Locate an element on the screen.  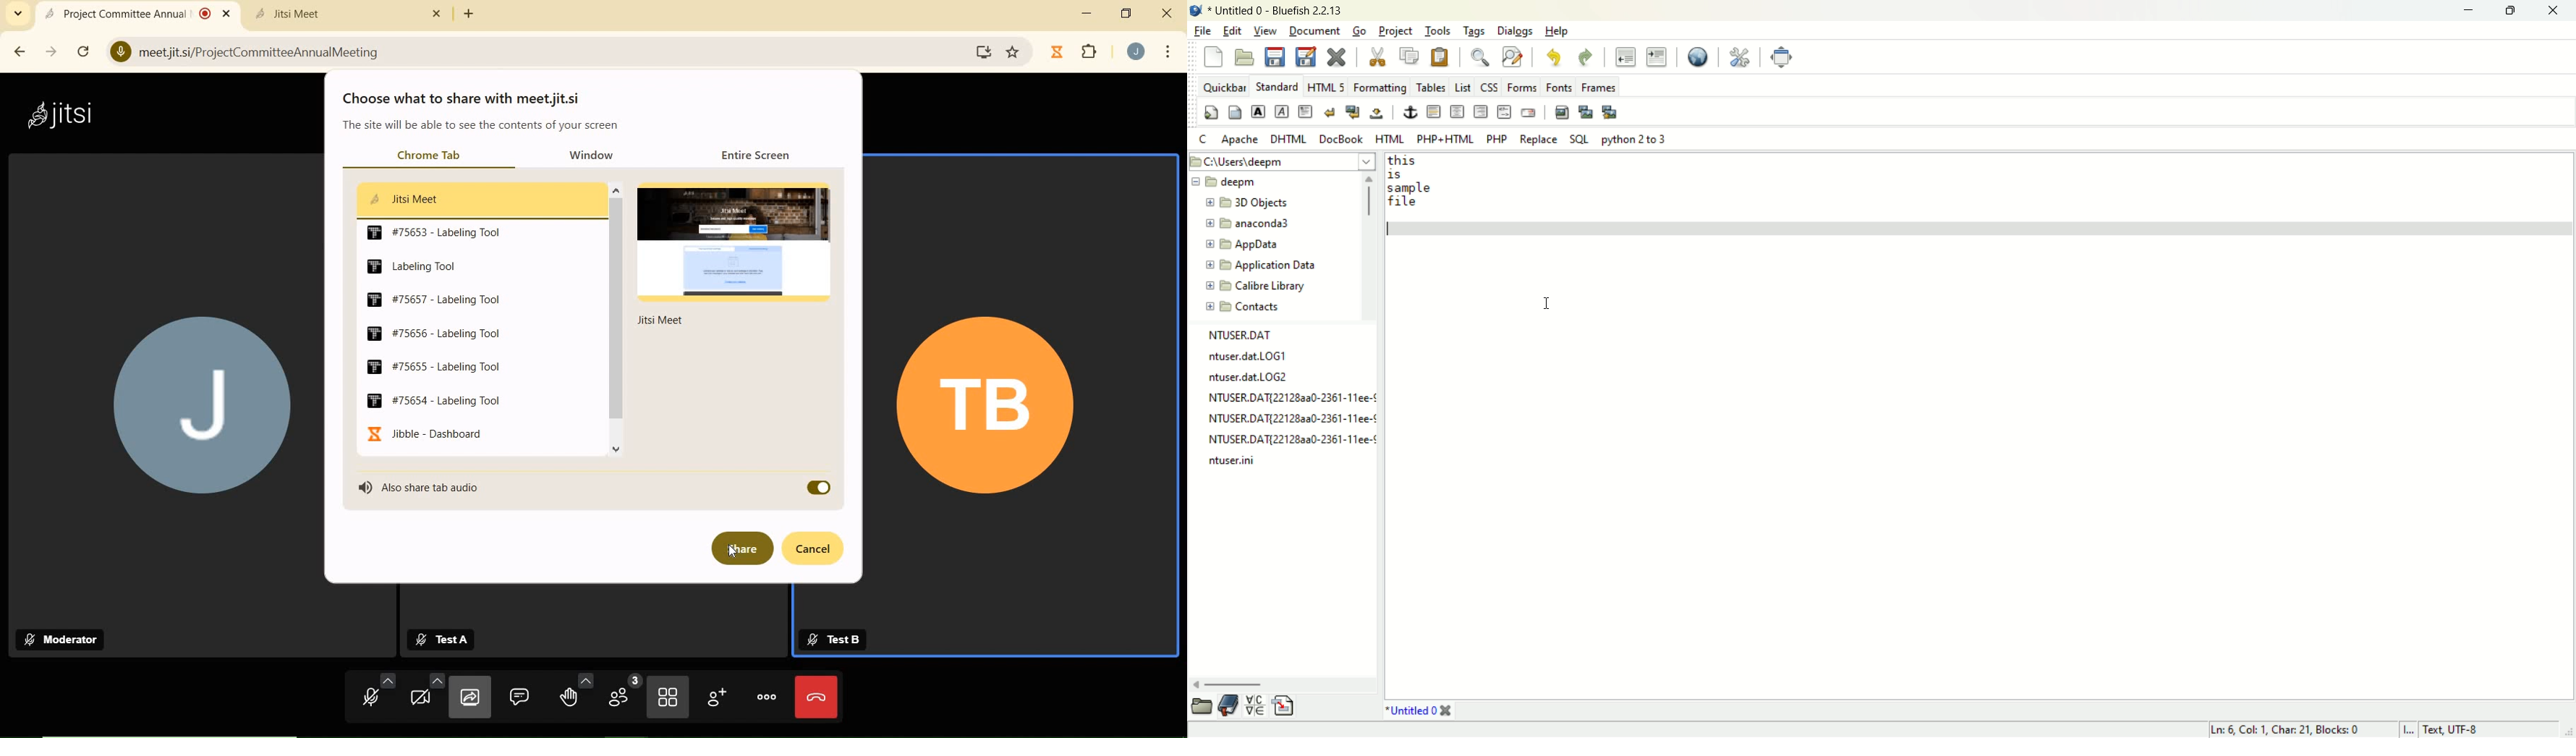
Moderator is located at coordinates (64, 640).